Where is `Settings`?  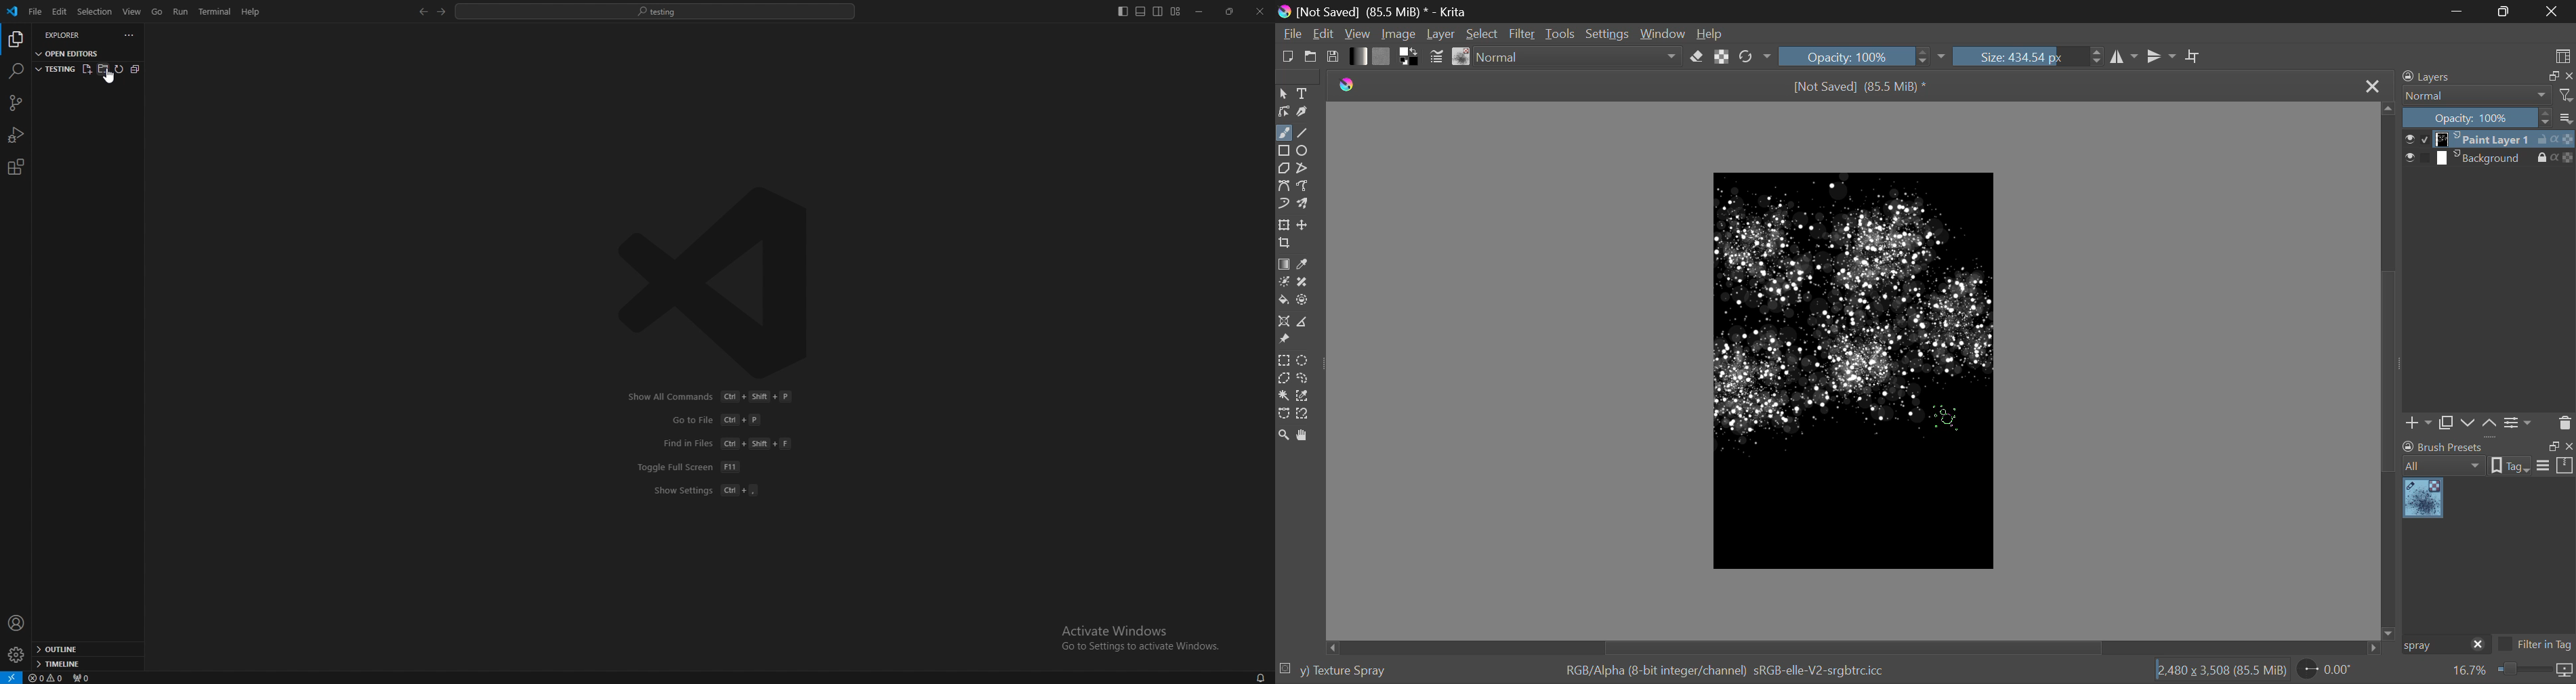 Settings is located at coordinates (2520, 423).